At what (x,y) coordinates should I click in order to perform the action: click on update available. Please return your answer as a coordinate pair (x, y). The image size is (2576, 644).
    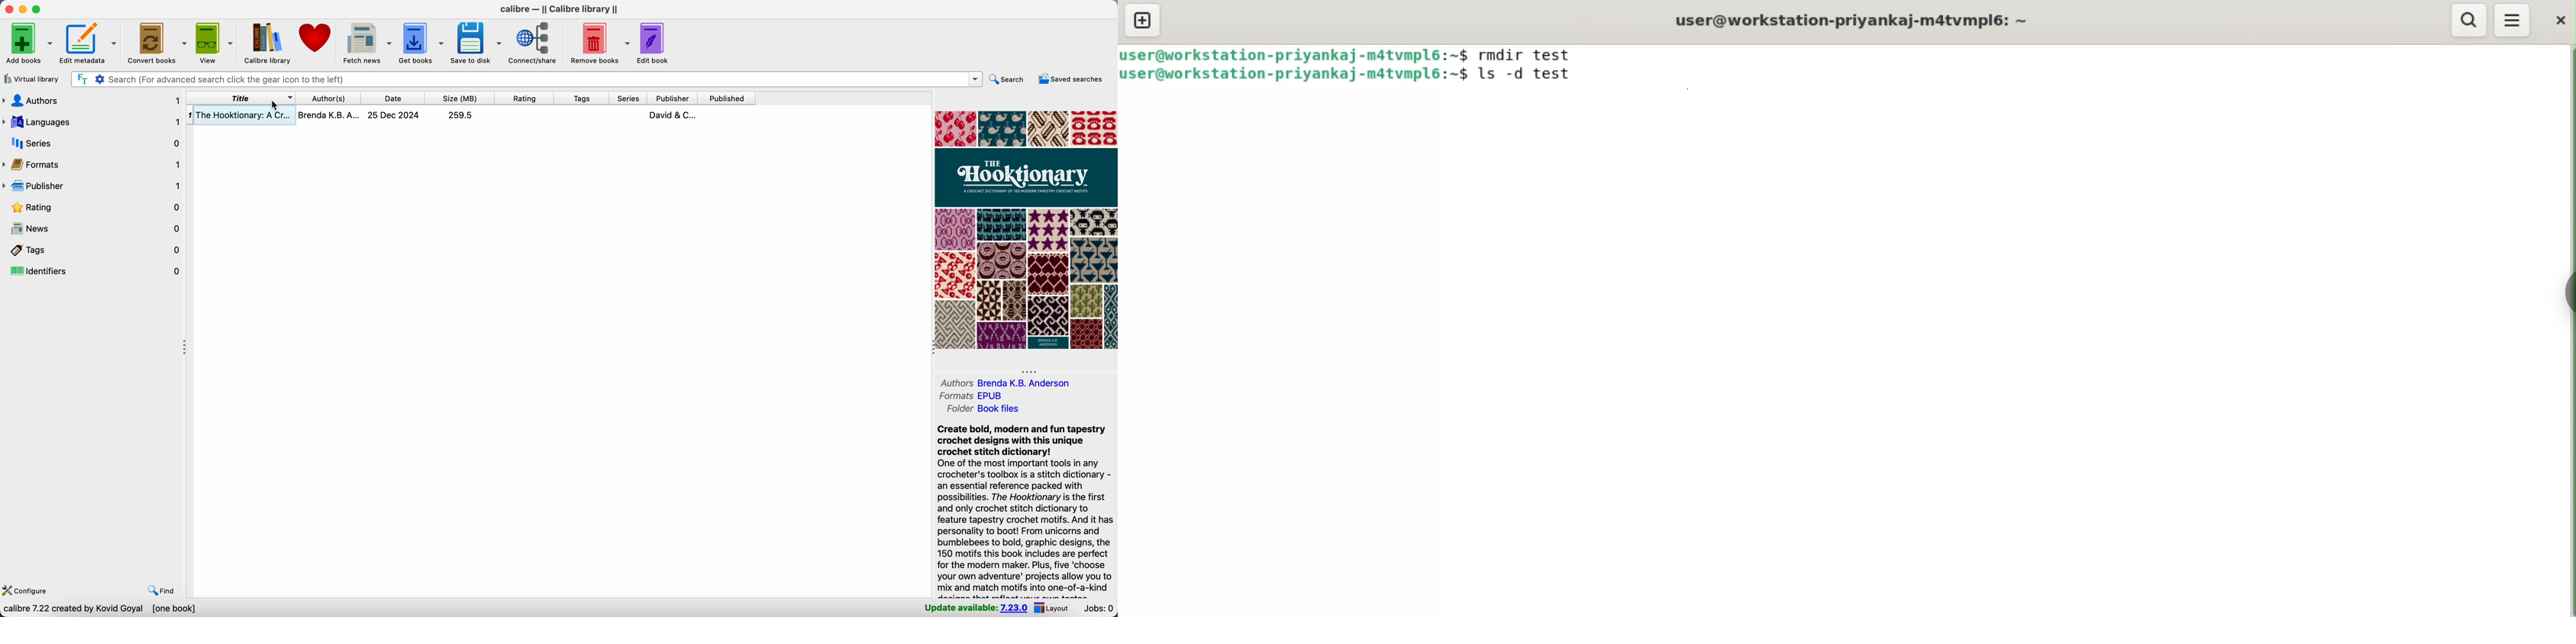
    Looking at the image, I should click on (977, 608).